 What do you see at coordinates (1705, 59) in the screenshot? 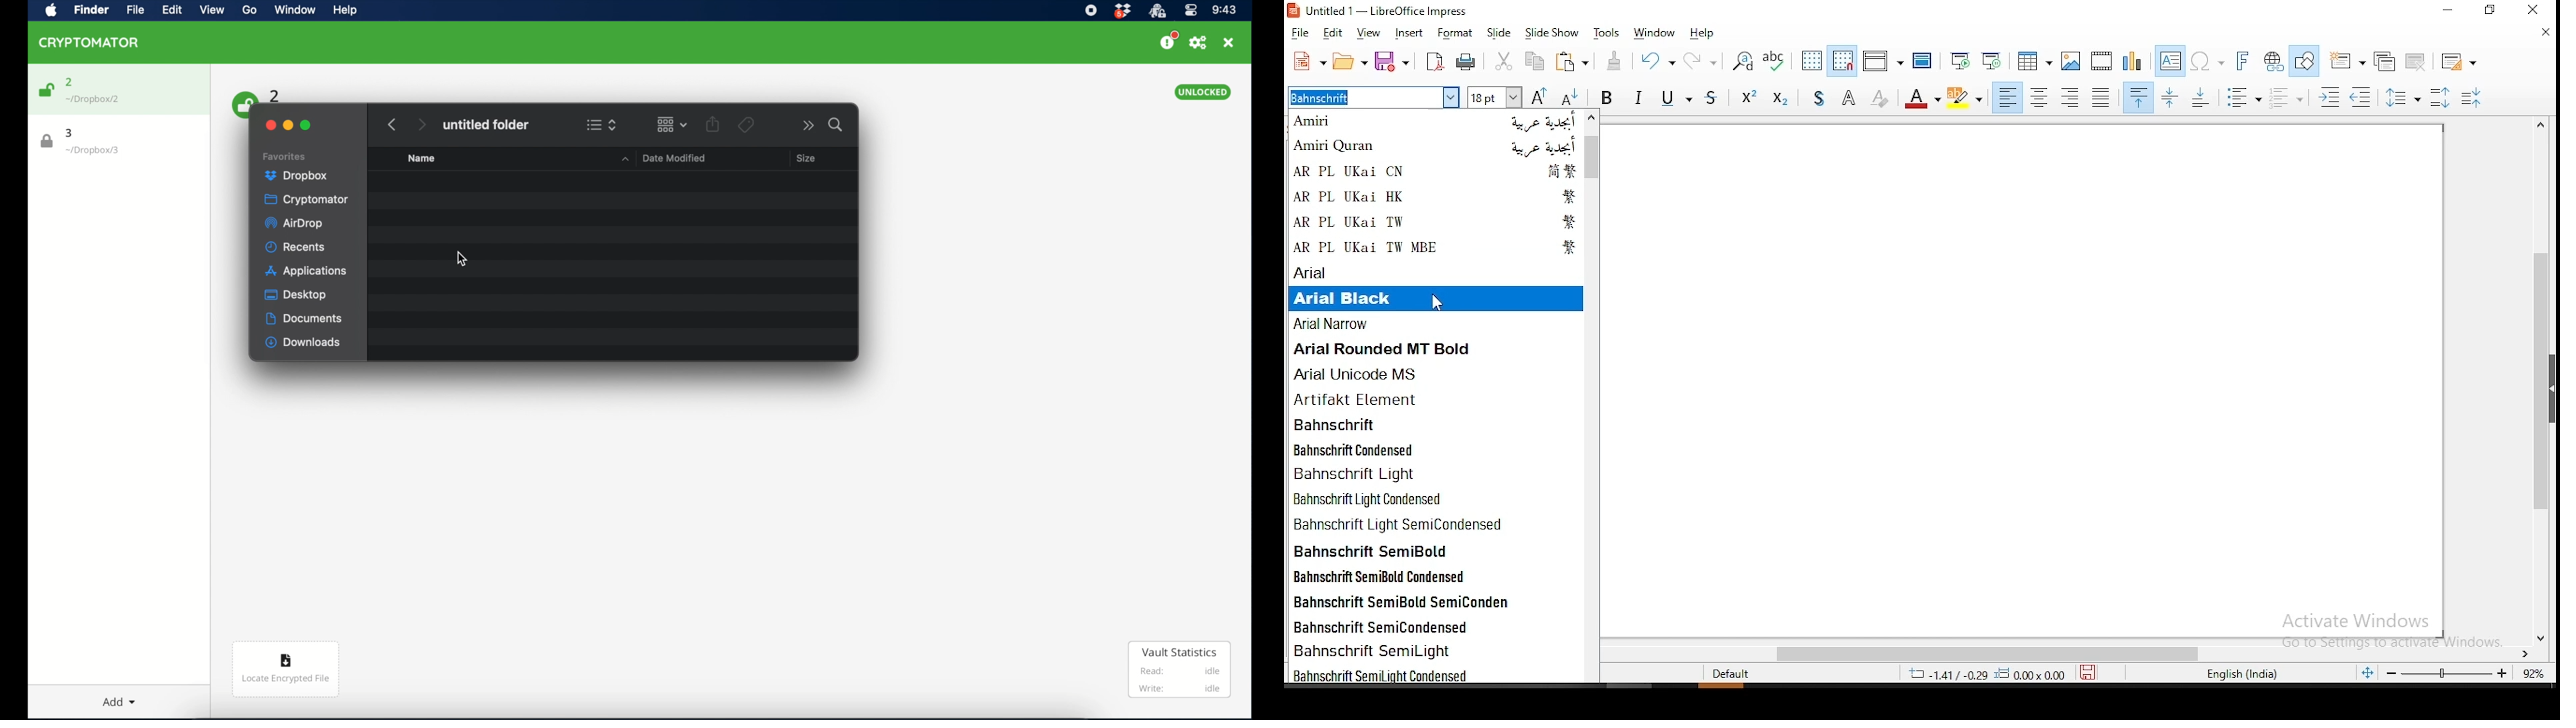
I see `redo` at bounding box center [1705, 59].